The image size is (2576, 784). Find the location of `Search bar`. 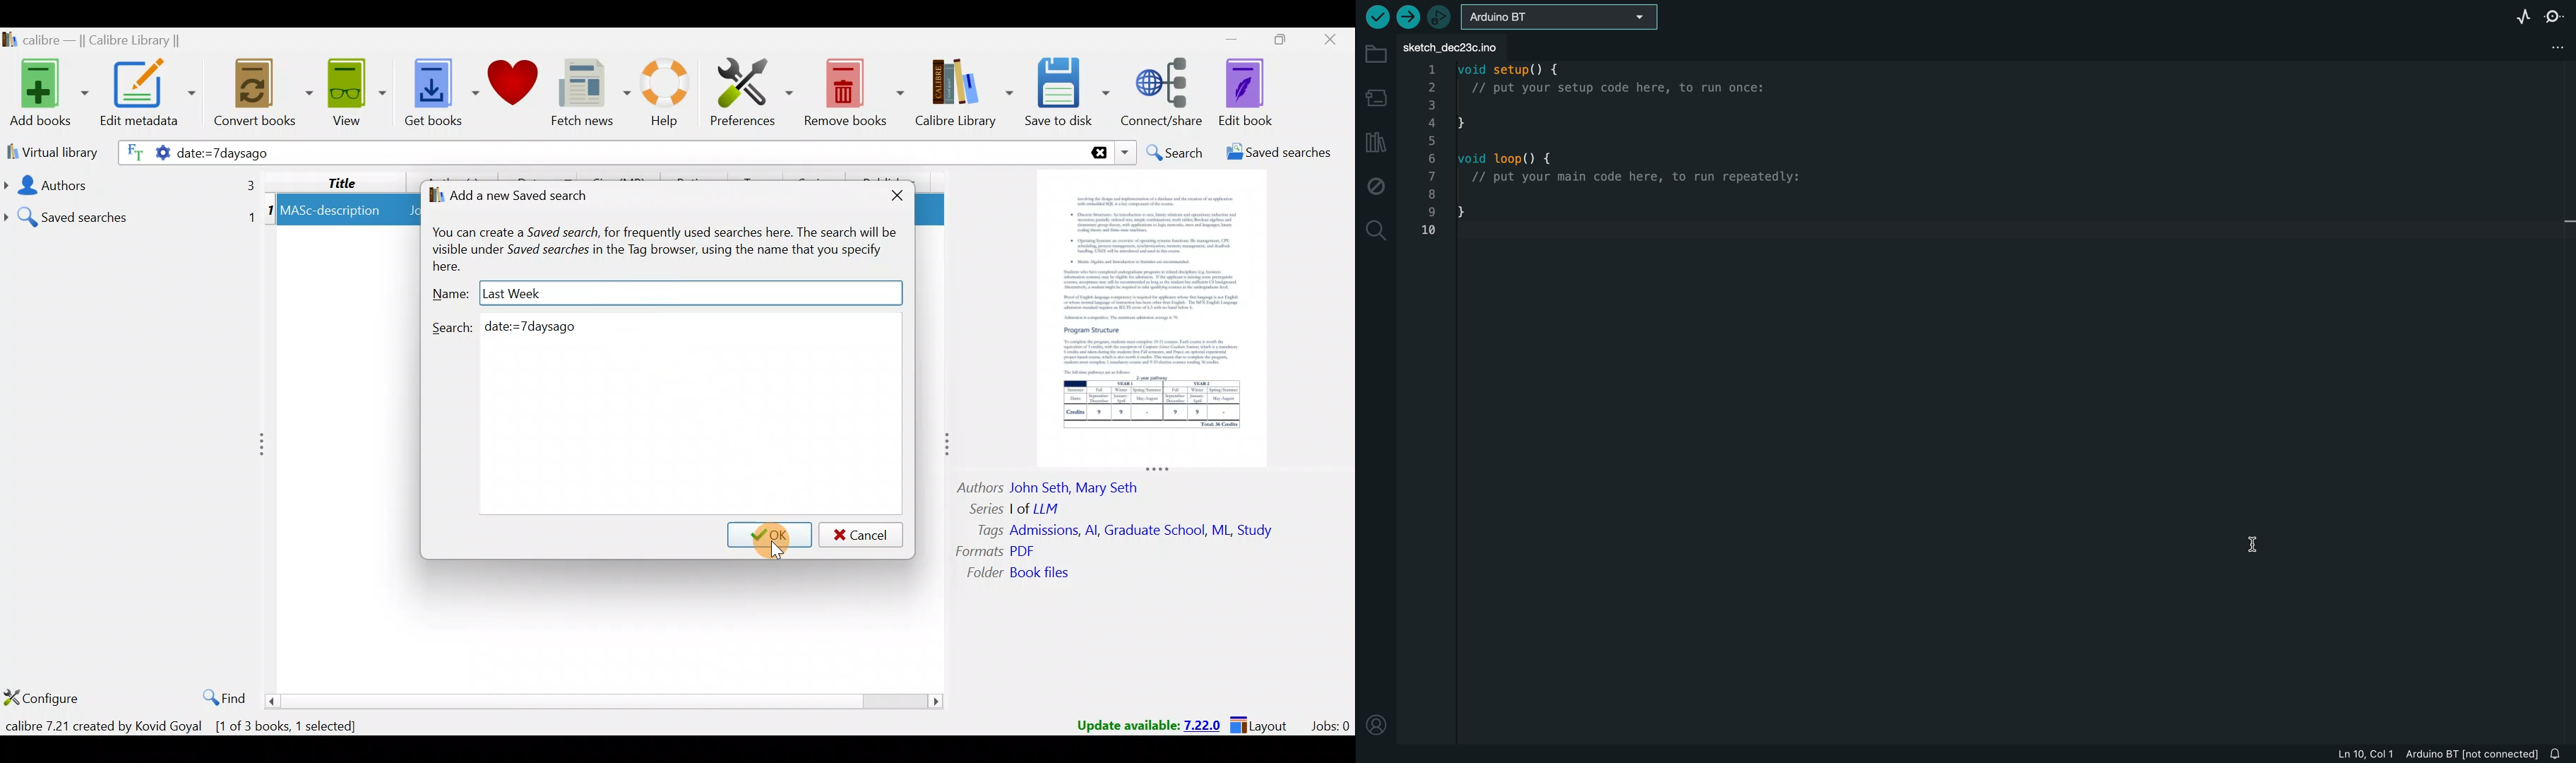

Search bar is located at coordinates (823, 152).